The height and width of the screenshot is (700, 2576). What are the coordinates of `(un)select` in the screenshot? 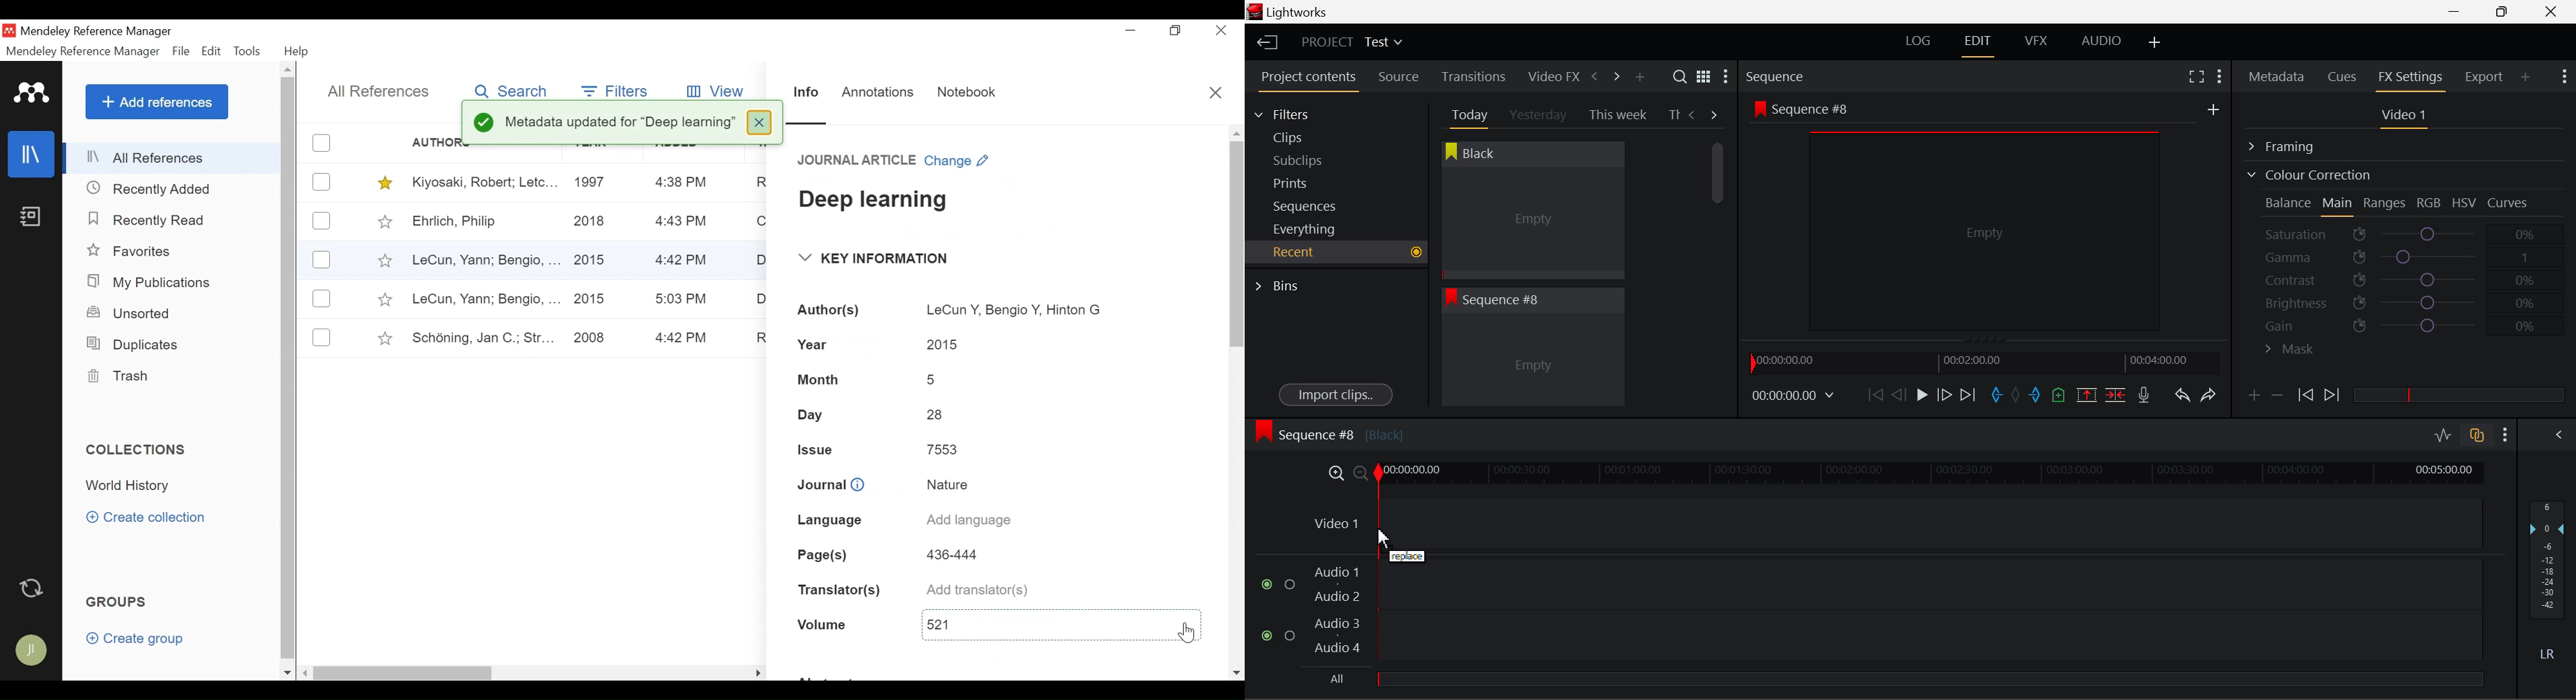 It's located at (322, 337).